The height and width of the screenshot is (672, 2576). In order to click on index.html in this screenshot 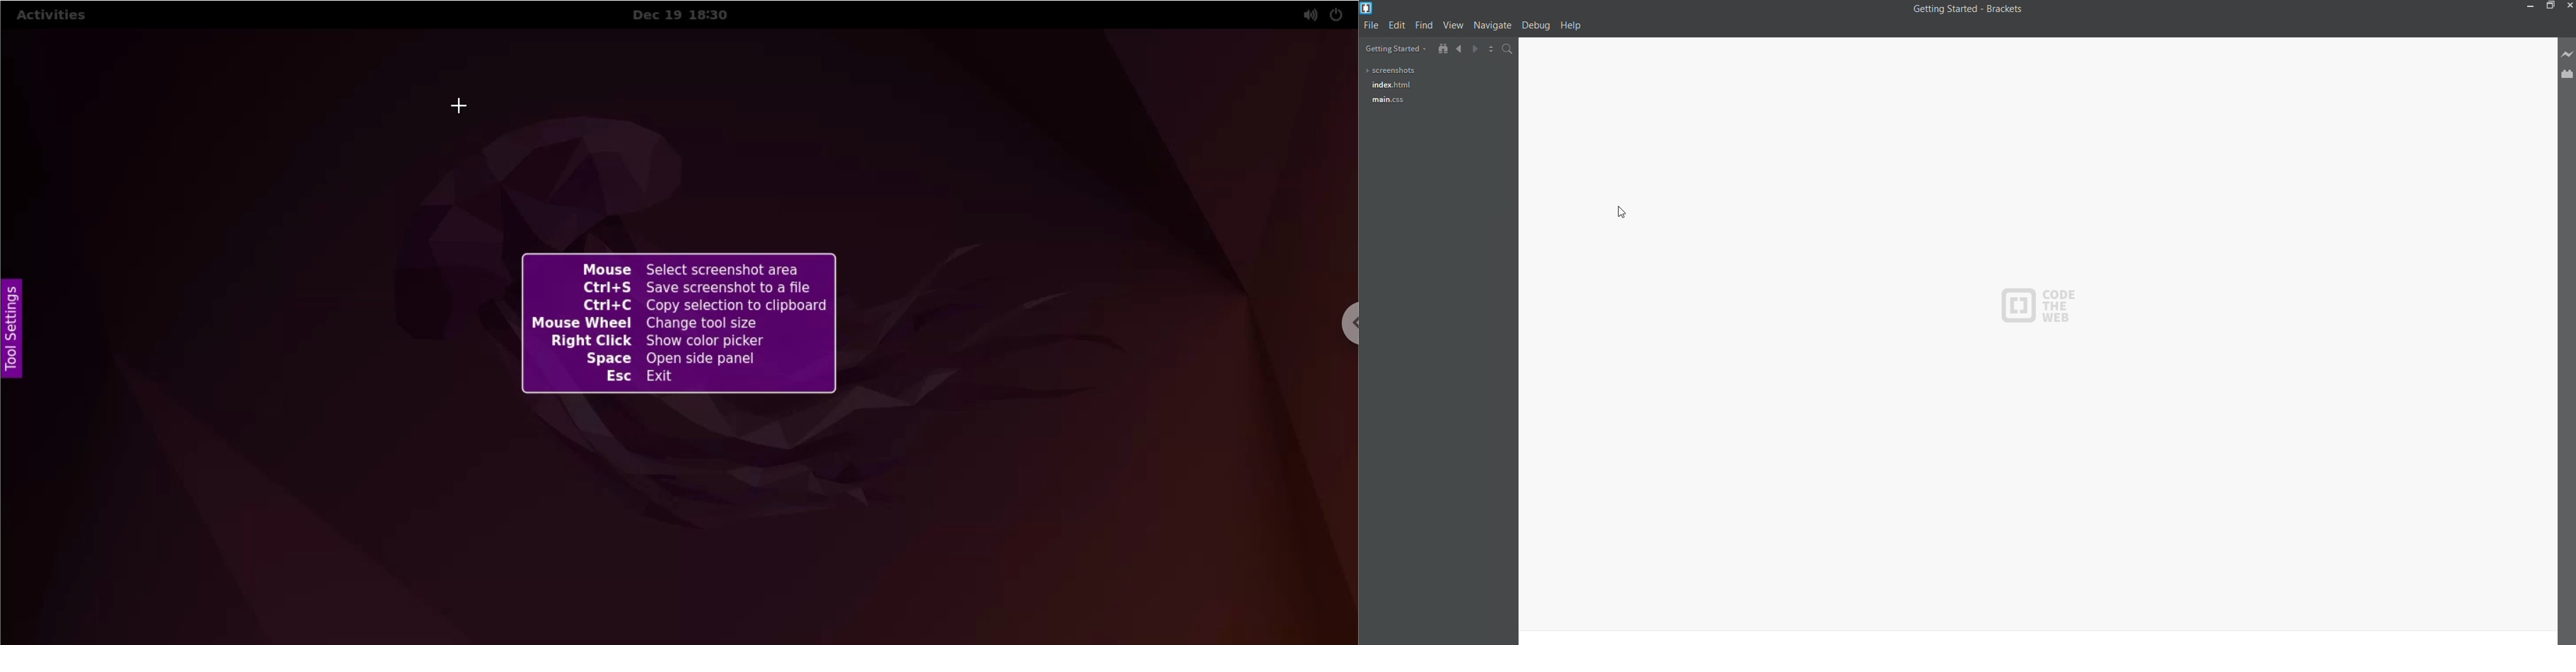, I will do `click(1389, 86)`.